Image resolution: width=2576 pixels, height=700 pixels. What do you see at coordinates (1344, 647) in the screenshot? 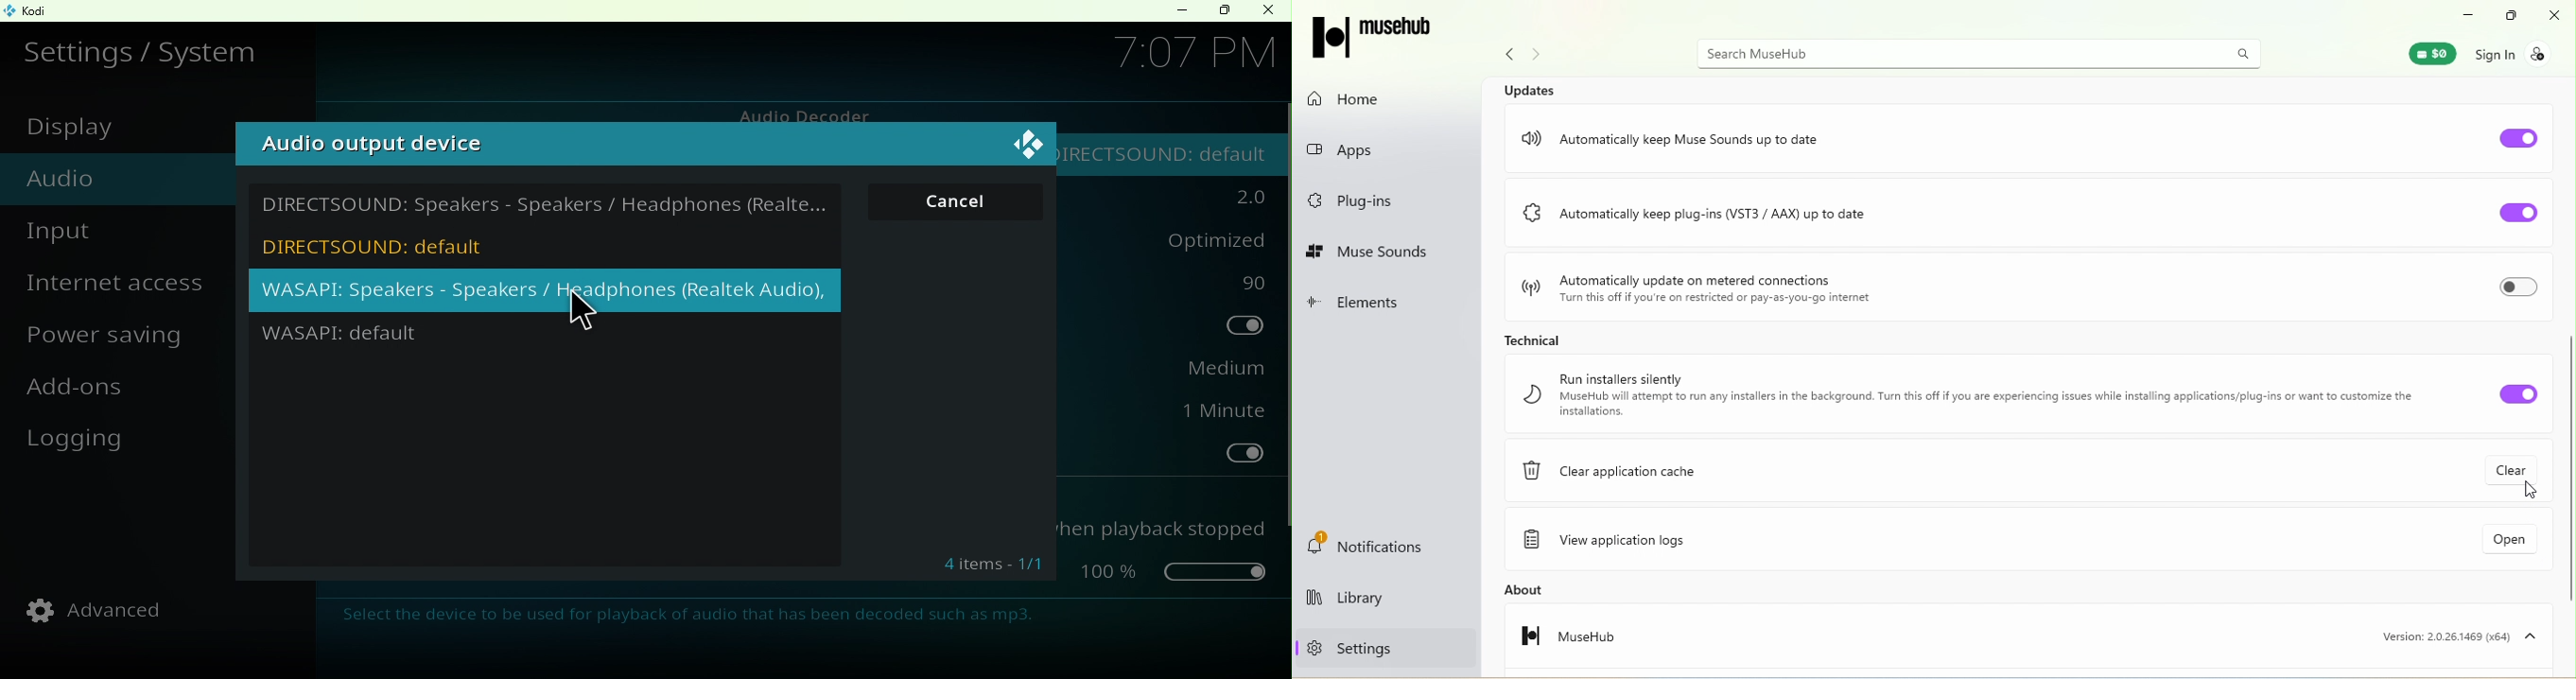
I see `Settings` at bounding box center [1344, 647].